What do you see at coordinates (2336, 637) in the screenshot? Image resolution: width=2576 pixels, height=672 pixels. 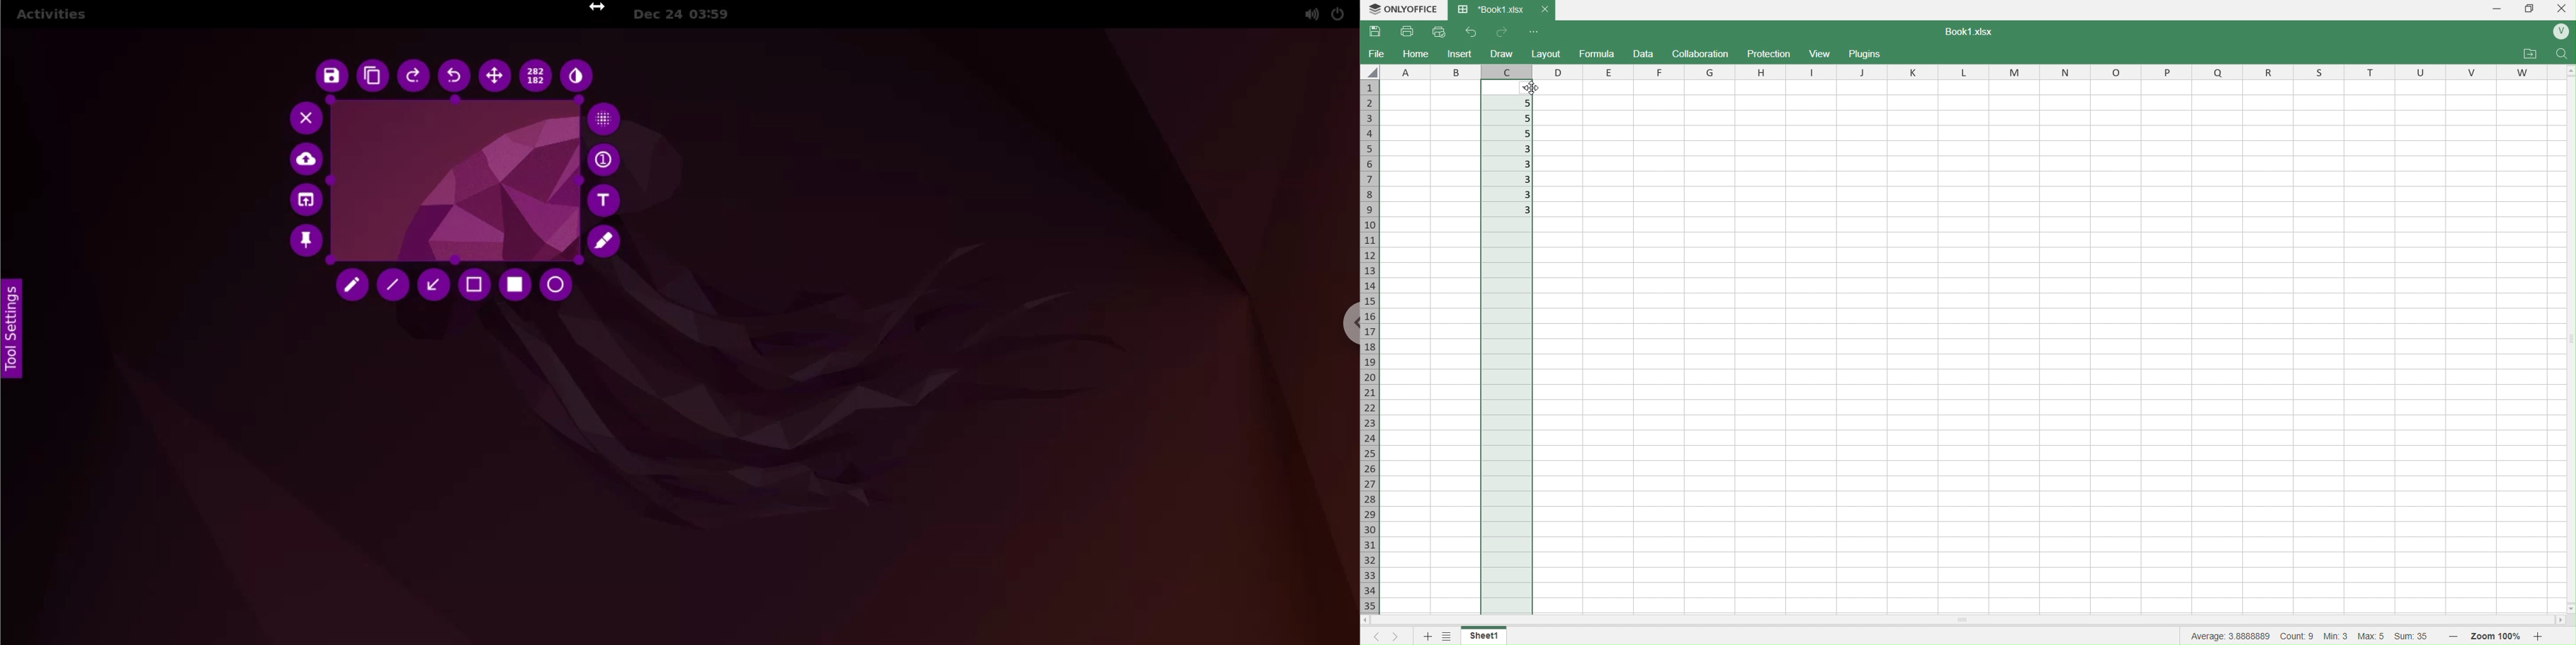 I see `Min` at bounding box center [2336, 637].